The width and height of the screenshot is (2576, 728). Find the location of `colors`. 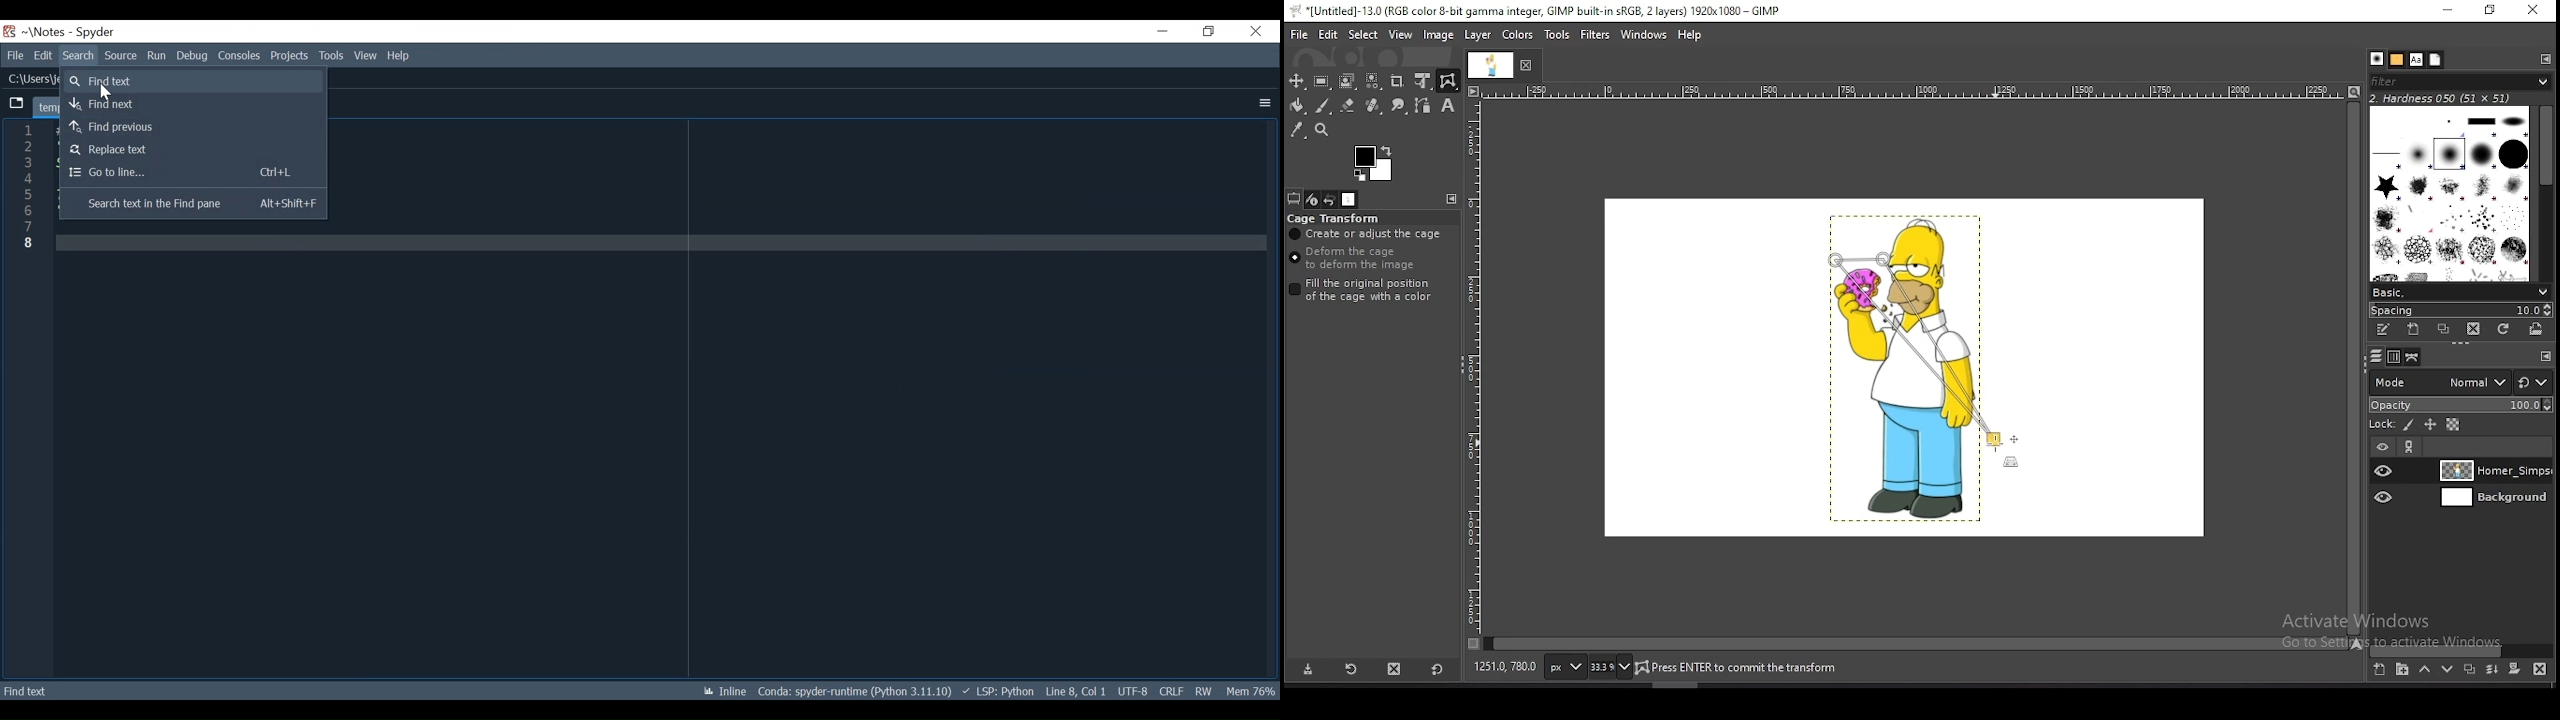

colors is located at coordinates (1517, 35).